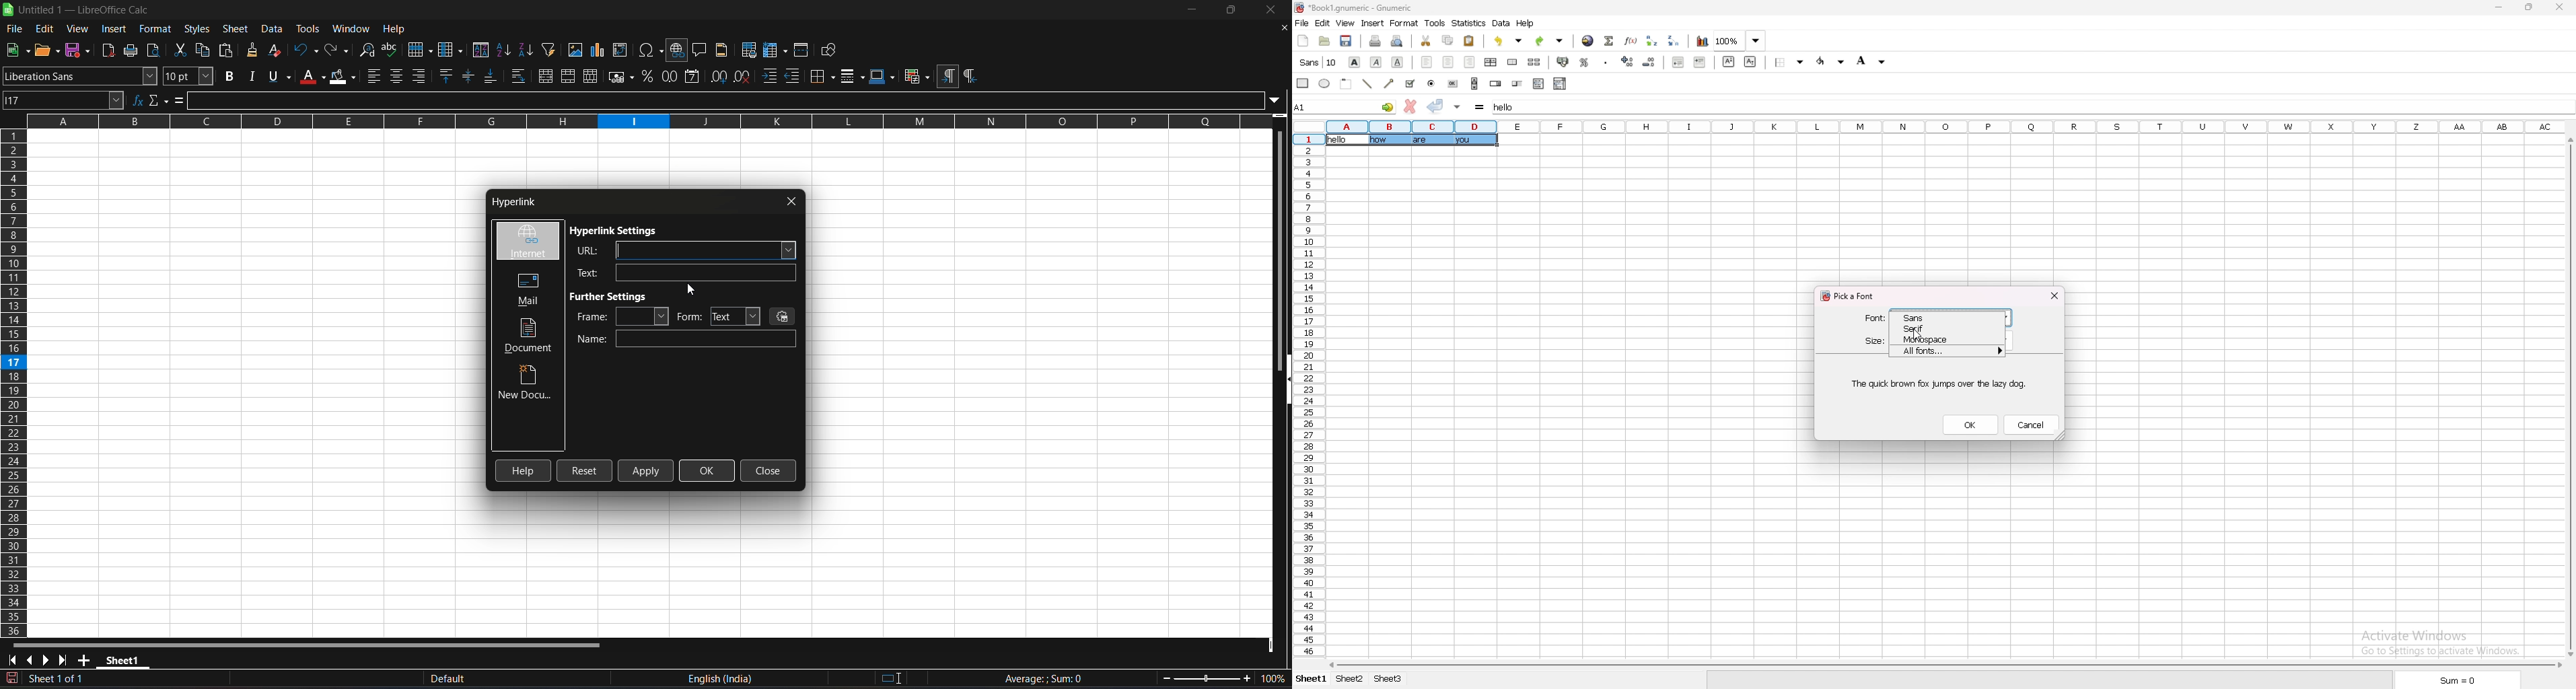 Image resolution: width=2576 pixels, height=700 pixels. I want to click on summation, so click(1609, 39).